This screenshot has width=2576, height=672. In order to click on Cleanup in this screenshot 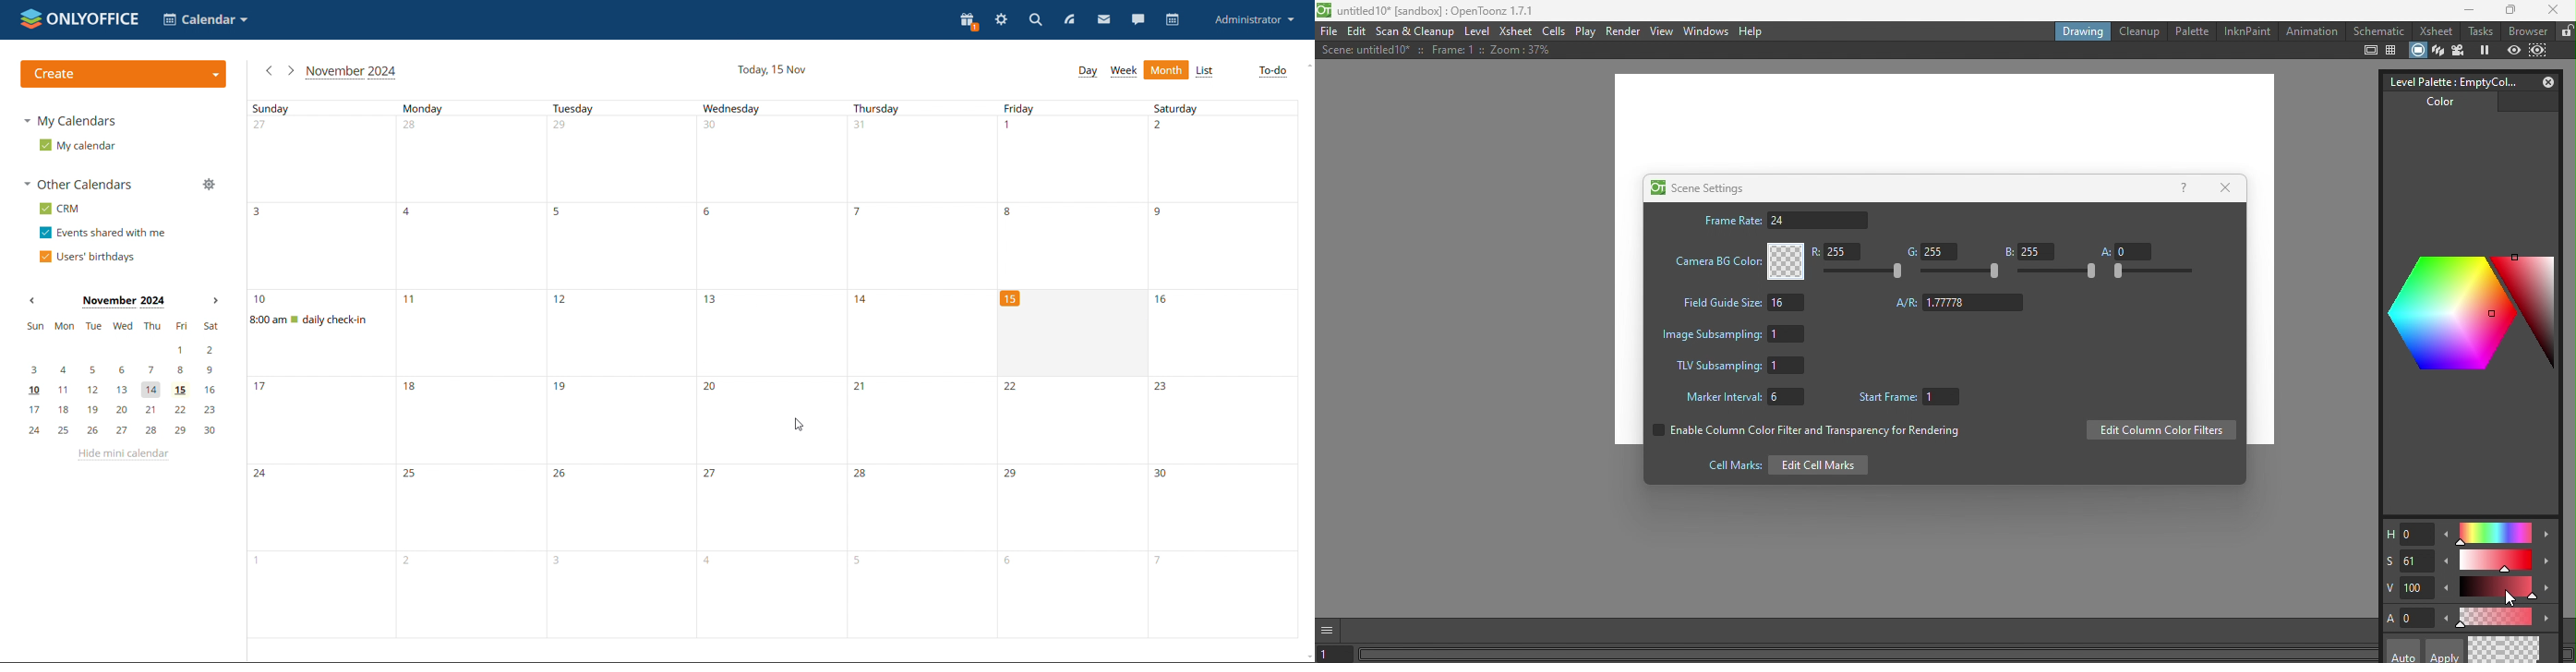, I will do `click(2138, 31)`.